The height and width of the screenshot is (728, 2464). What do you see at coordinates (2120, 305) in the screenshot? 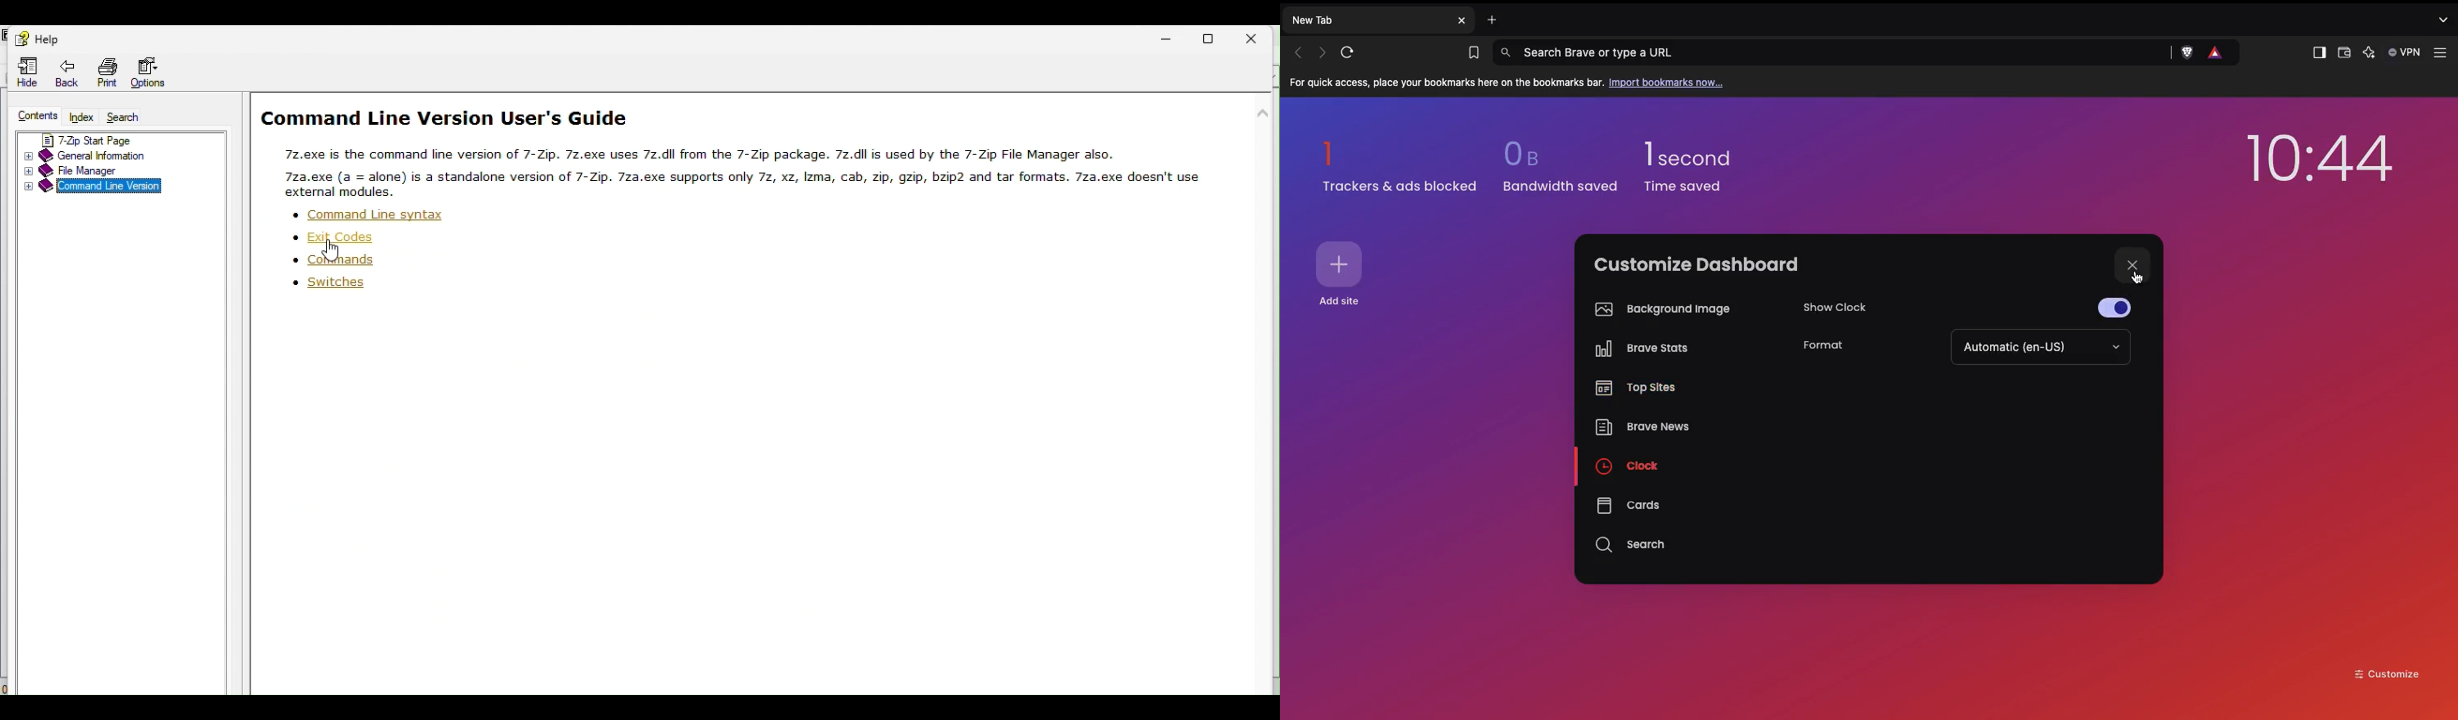
I see `On` at bounding box center [2120, 305].